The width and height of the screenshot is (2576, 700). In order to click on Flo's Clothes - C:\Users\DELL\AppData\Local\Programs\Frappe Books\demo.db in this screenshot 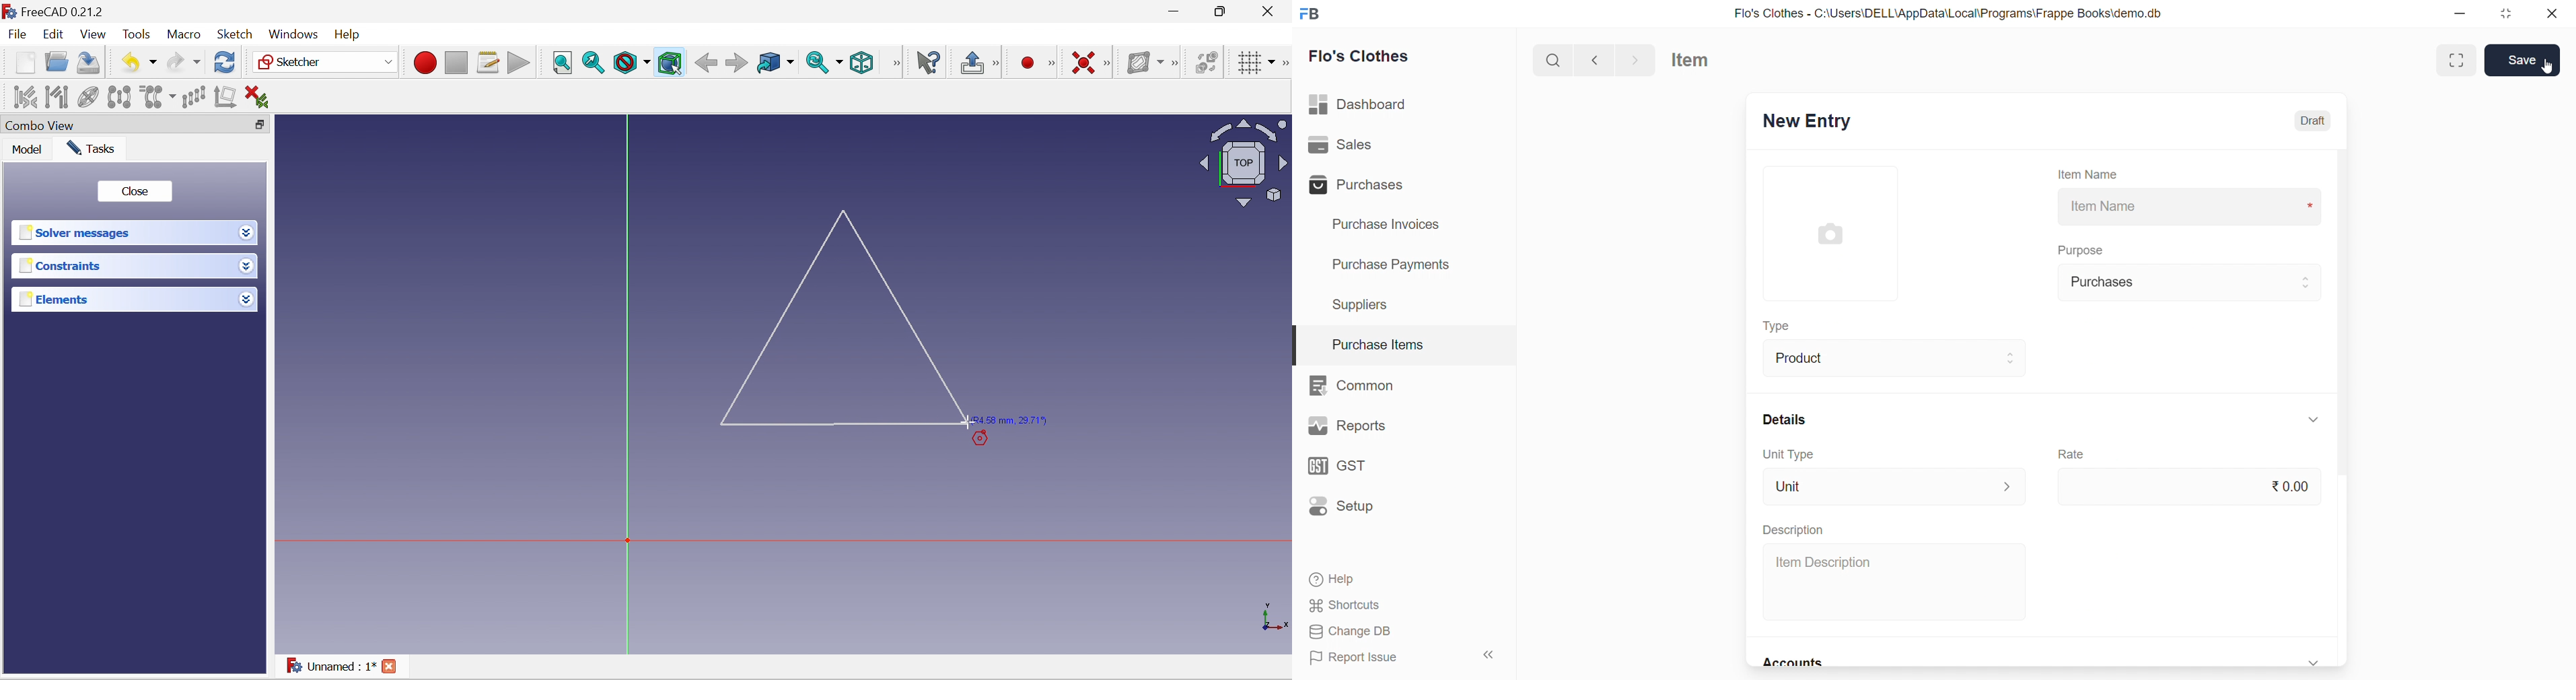, I will do `click(1949, 12)`.